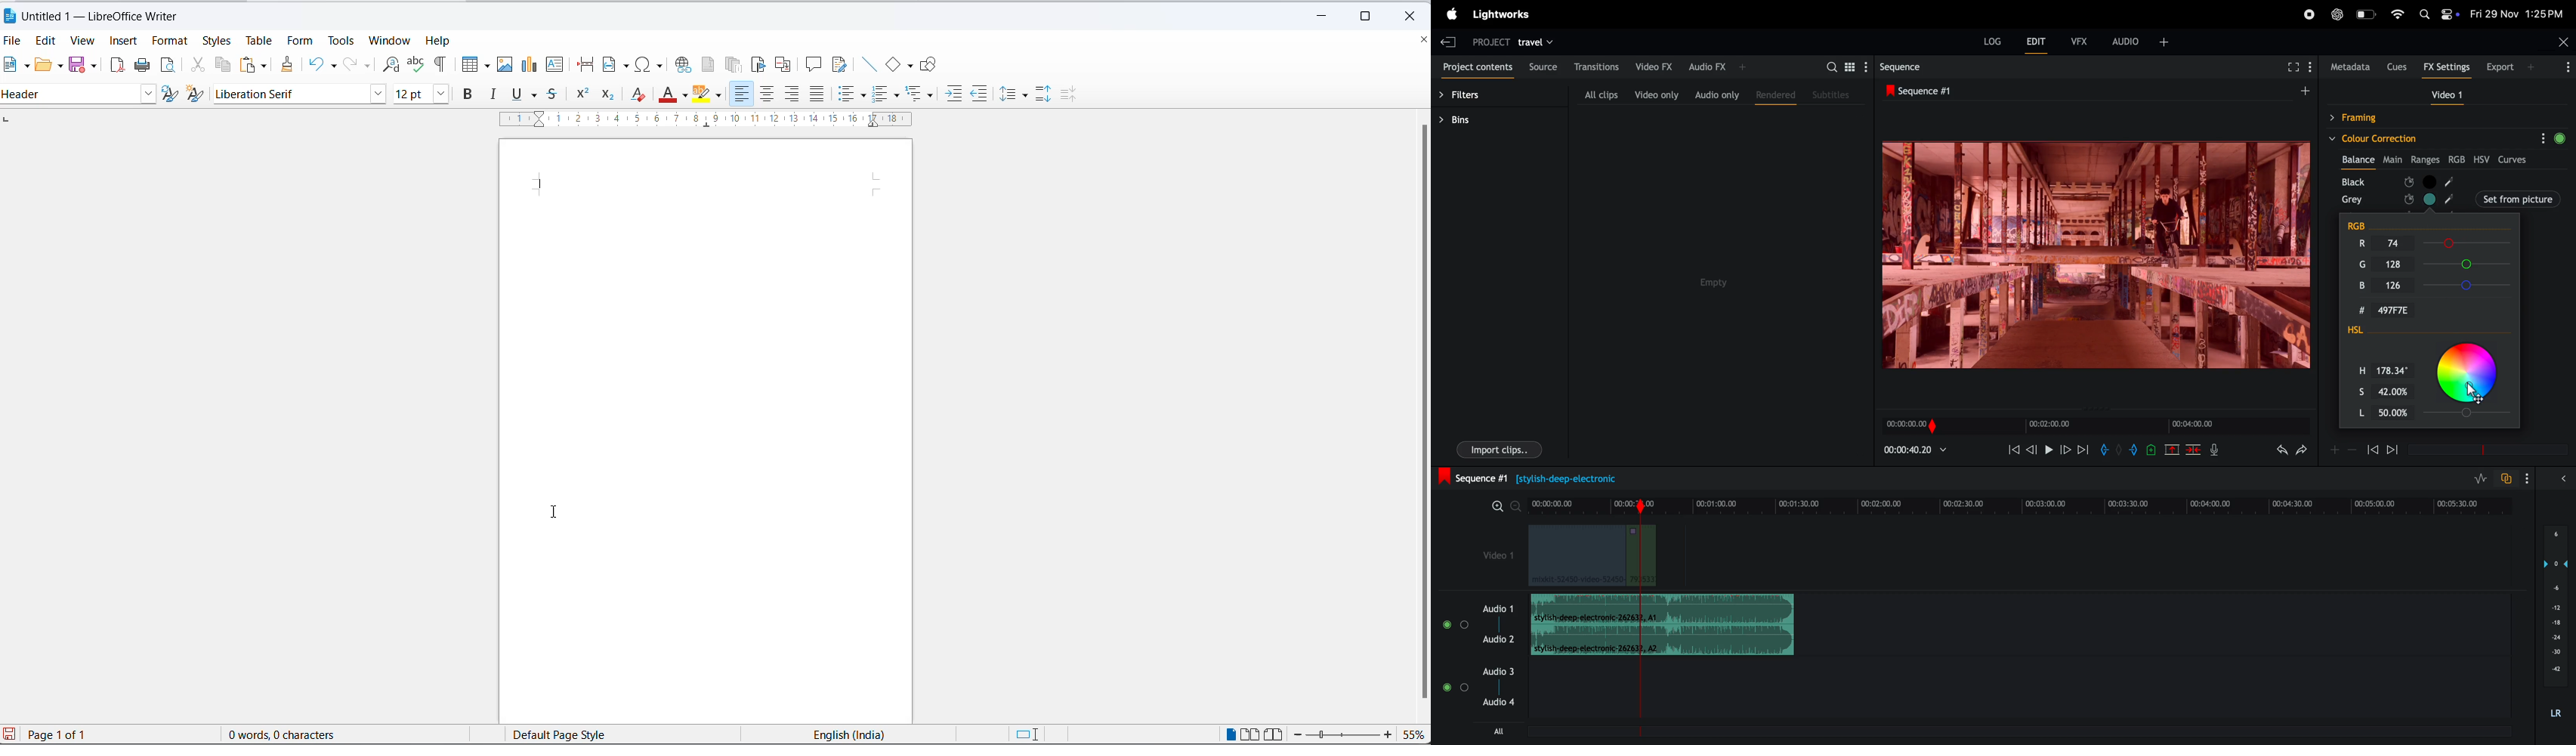  I want to click on G, so click(2358, 262).